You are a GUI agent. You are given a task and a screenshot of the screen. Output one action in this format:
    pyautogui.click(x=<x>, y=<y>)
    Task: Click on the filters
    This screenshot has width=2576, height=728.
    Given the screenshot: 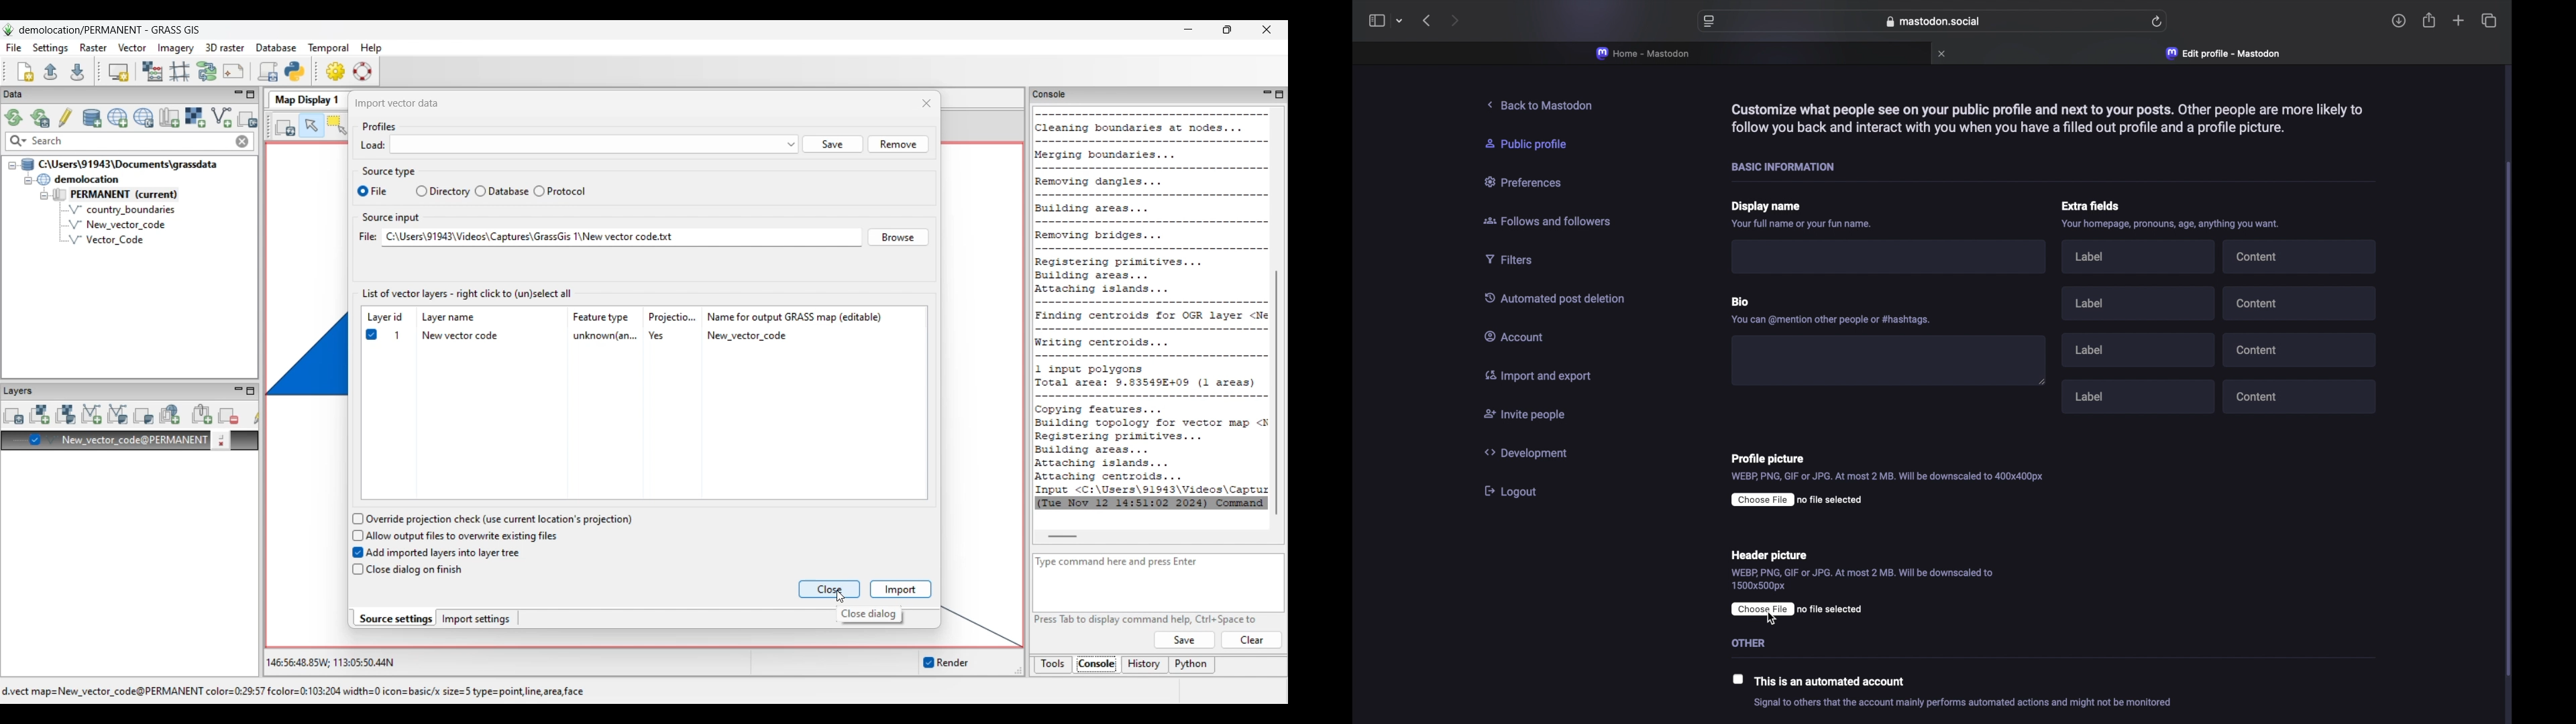 What is the action you would take?
    pyautogui.click(x=1515, y=259)
    